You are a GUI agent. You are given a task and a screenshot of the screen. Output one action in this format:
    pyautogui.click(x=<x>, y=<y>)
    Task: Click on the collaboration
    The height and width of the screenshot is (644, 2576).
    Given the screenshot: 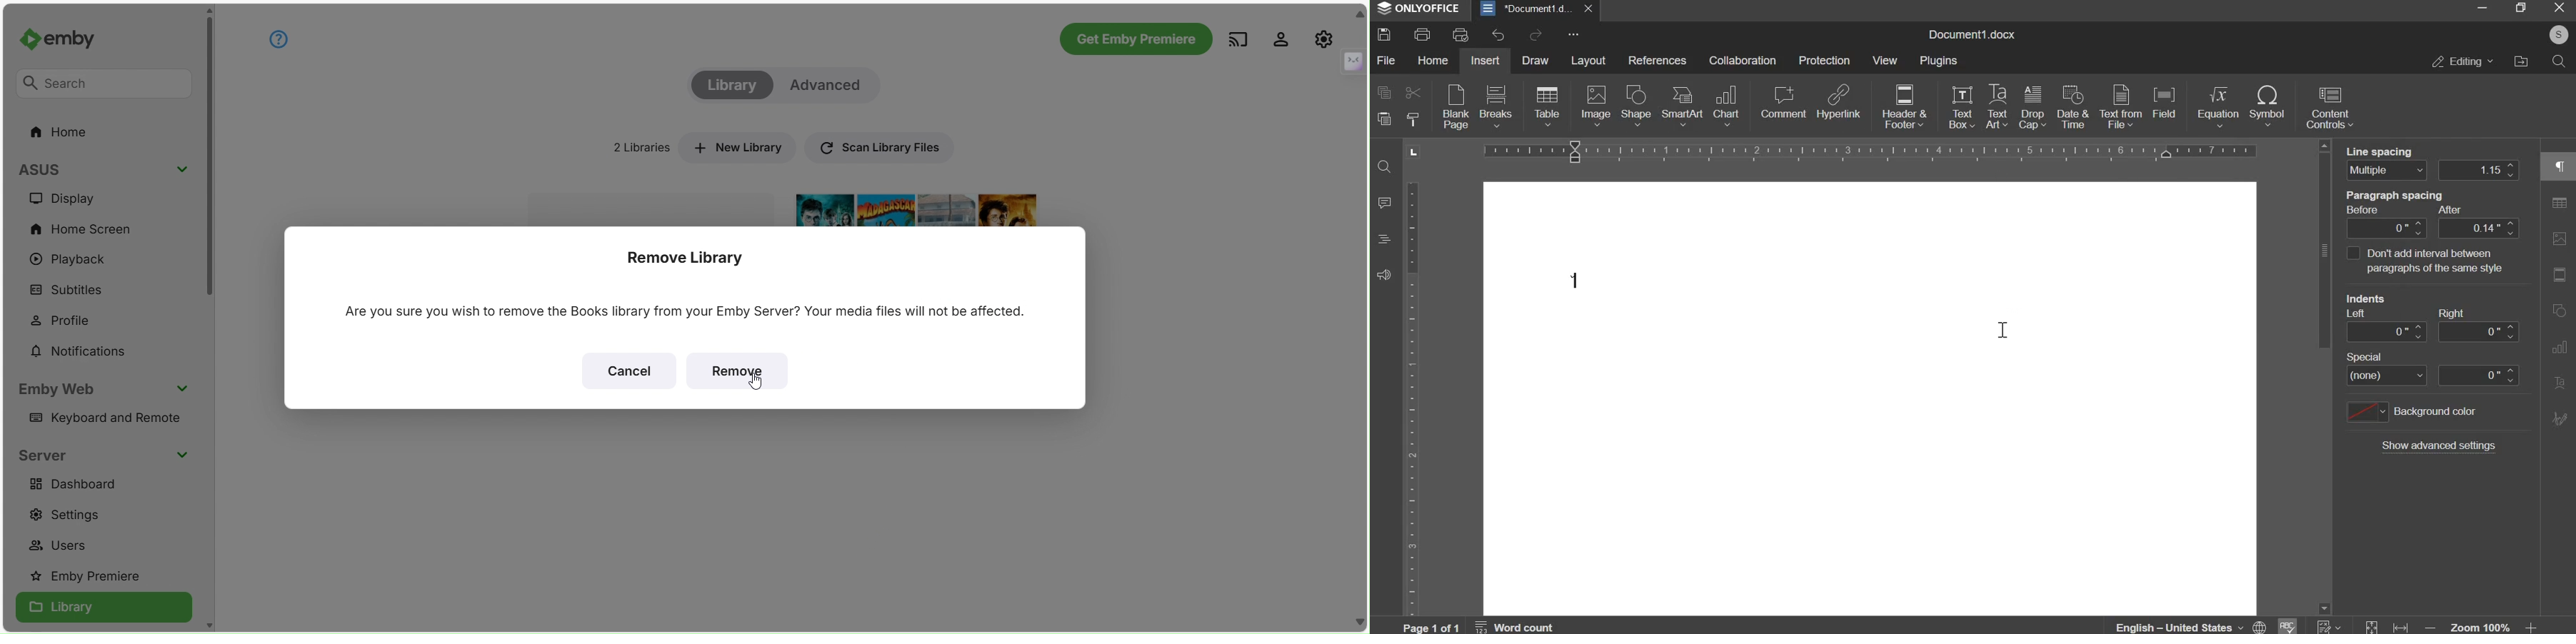 What is the action you would take?
    pyautogui.click(x=1742, y=60)
    